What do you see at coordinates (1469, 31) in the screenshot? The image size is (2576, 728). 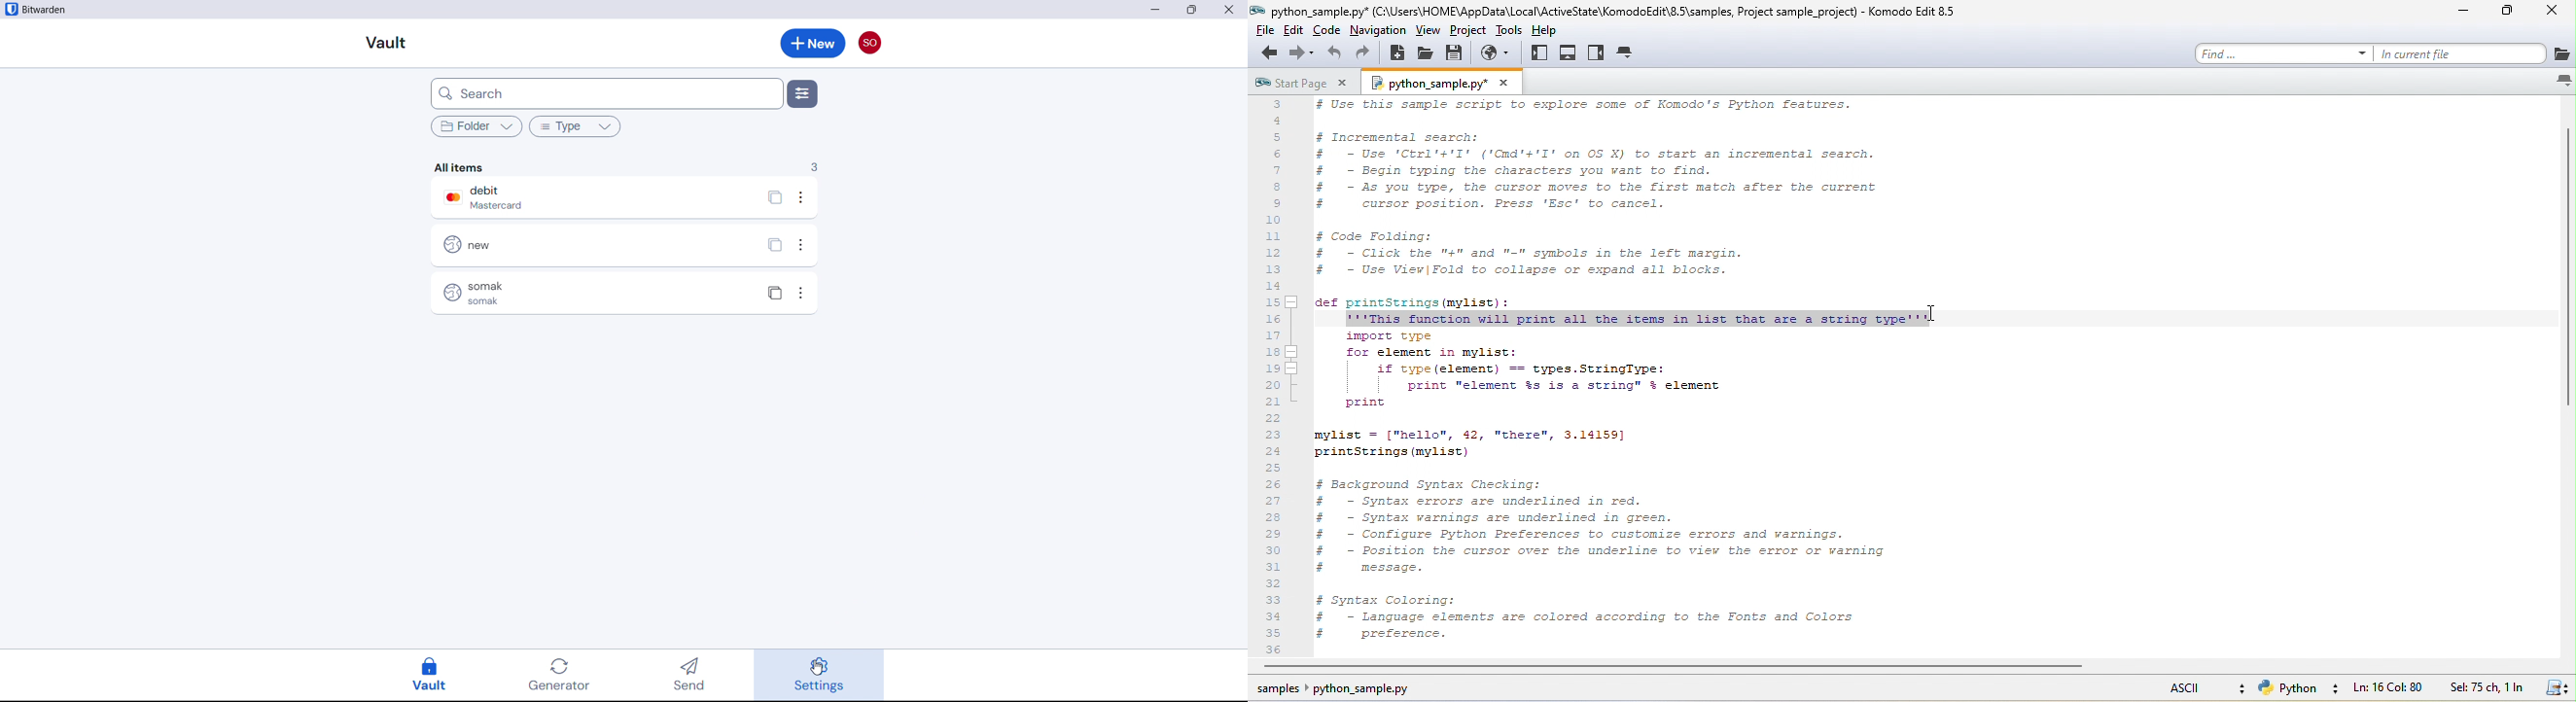 I see `project` at bounding box center [1469, 31].